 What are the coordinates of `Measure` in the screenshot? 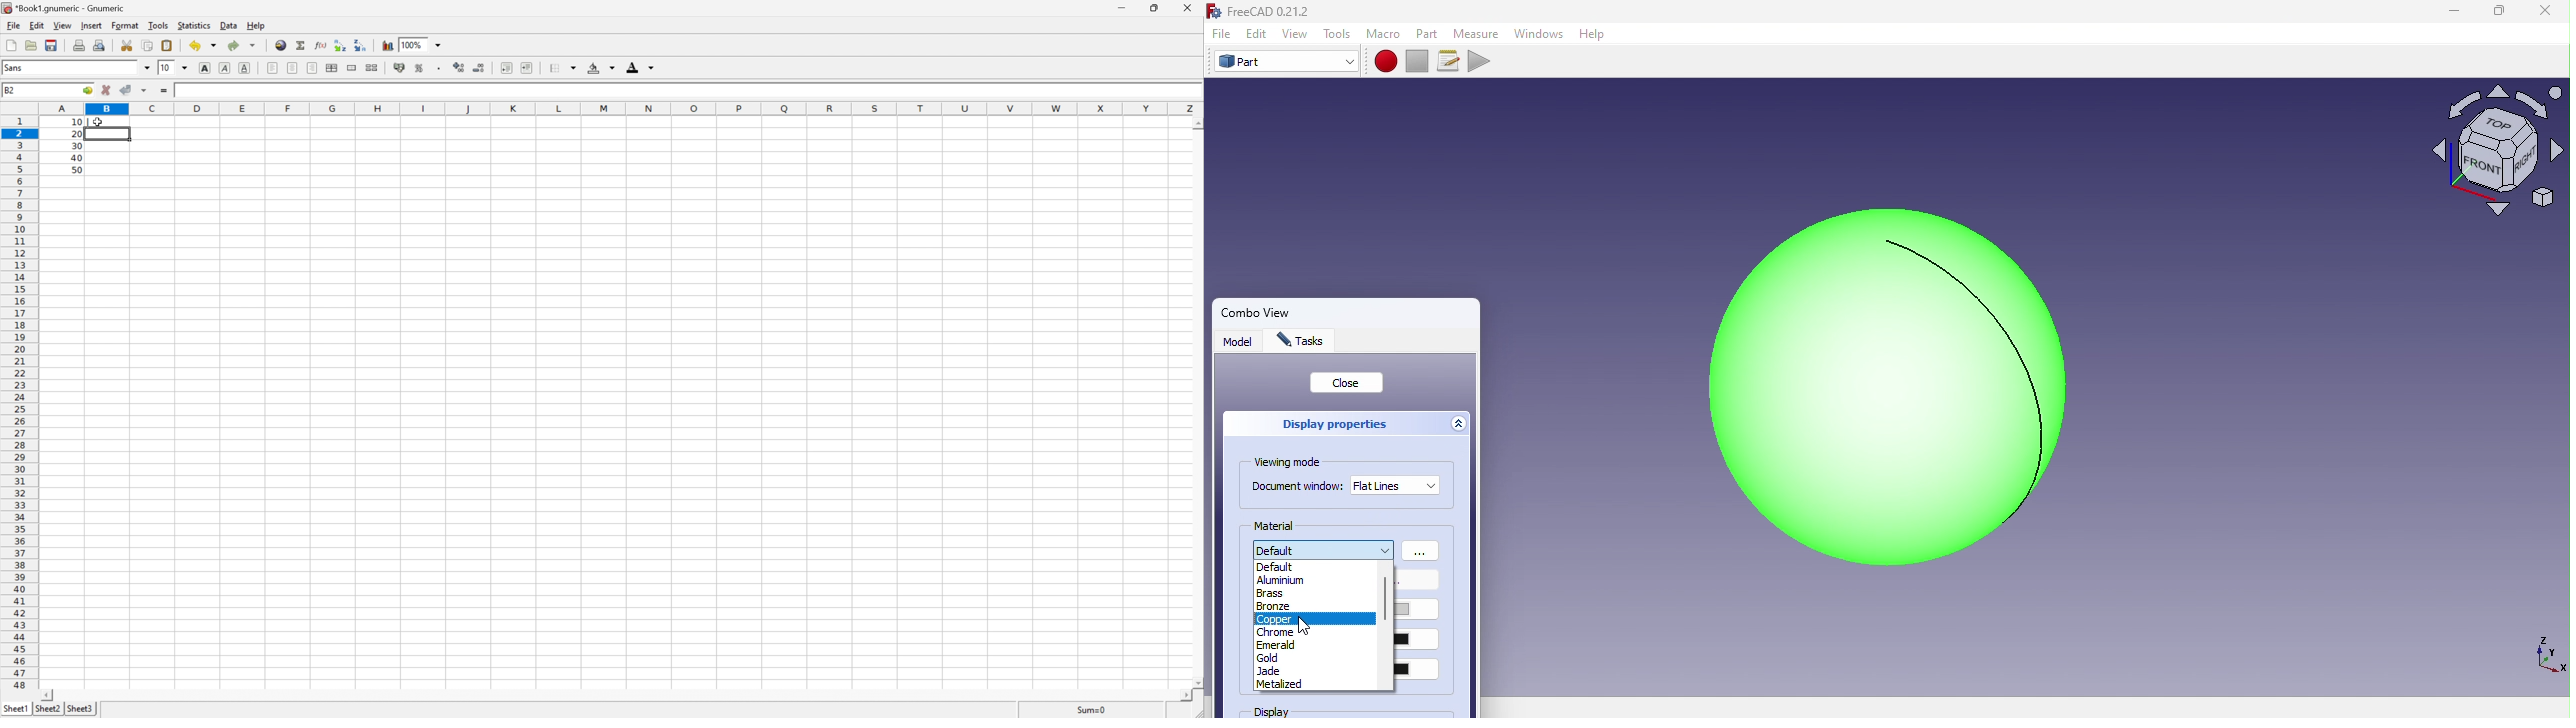 It's located at (1476, 34).